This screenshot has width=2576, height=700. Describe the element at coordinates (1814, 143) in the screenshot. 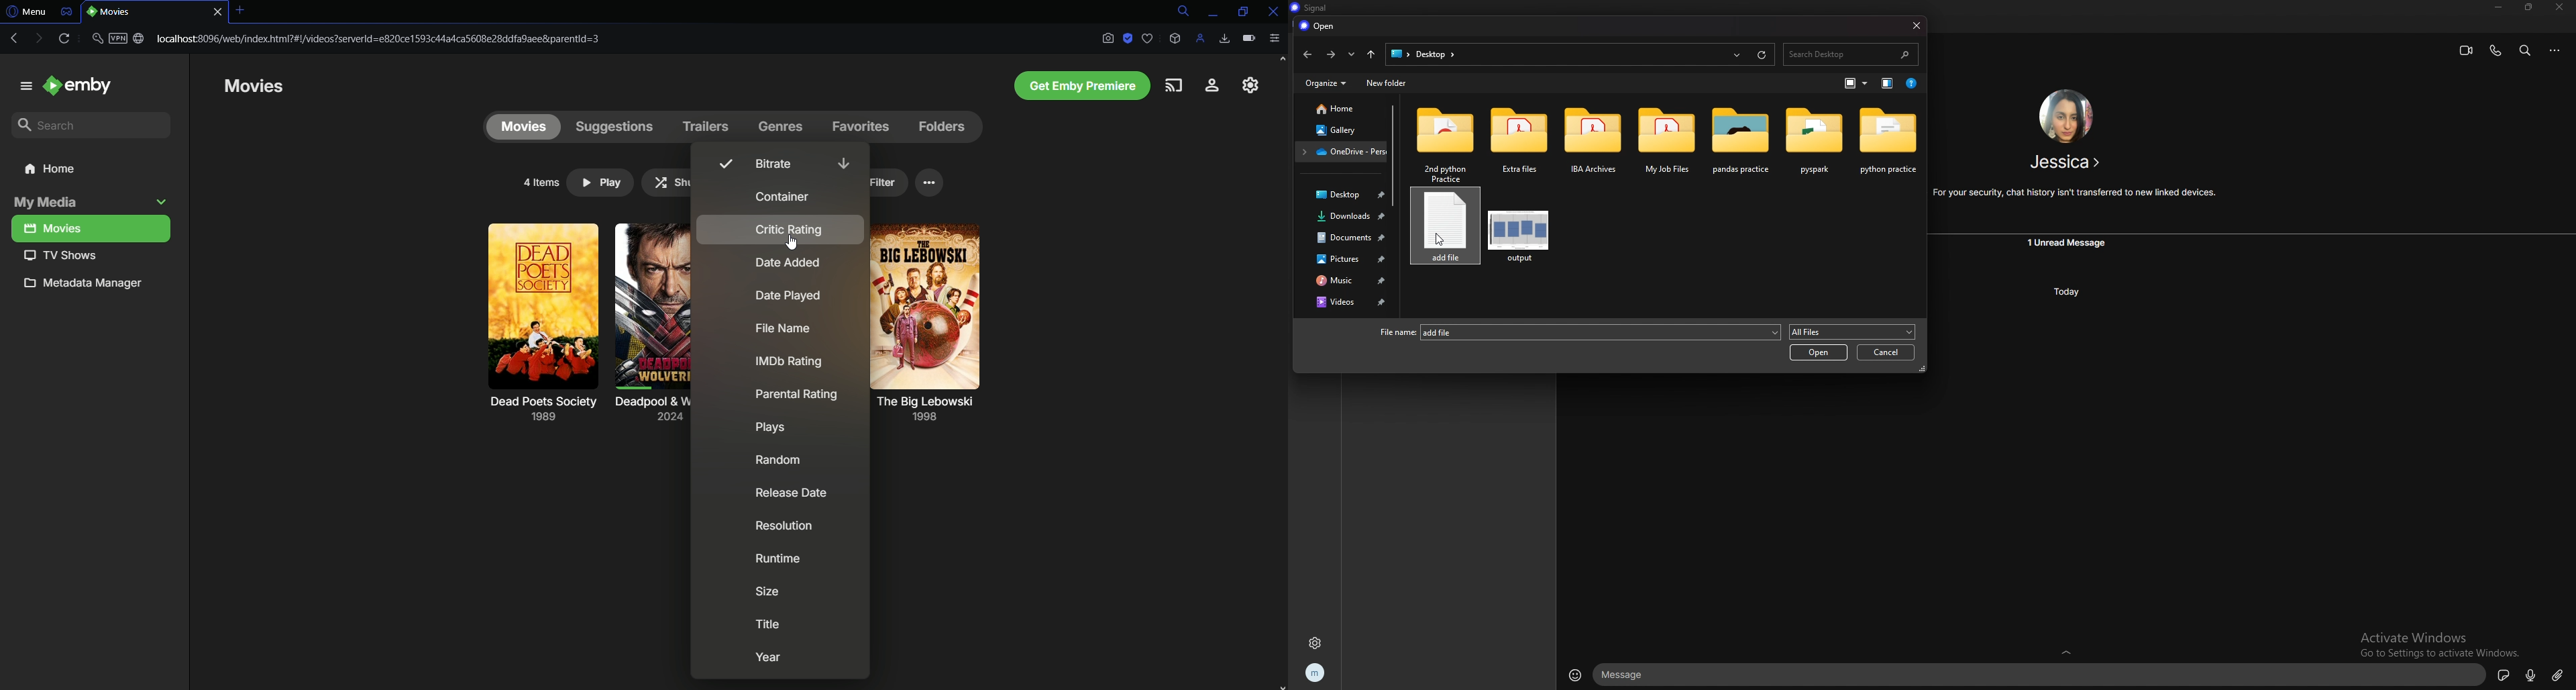

I see `folder` at that location.